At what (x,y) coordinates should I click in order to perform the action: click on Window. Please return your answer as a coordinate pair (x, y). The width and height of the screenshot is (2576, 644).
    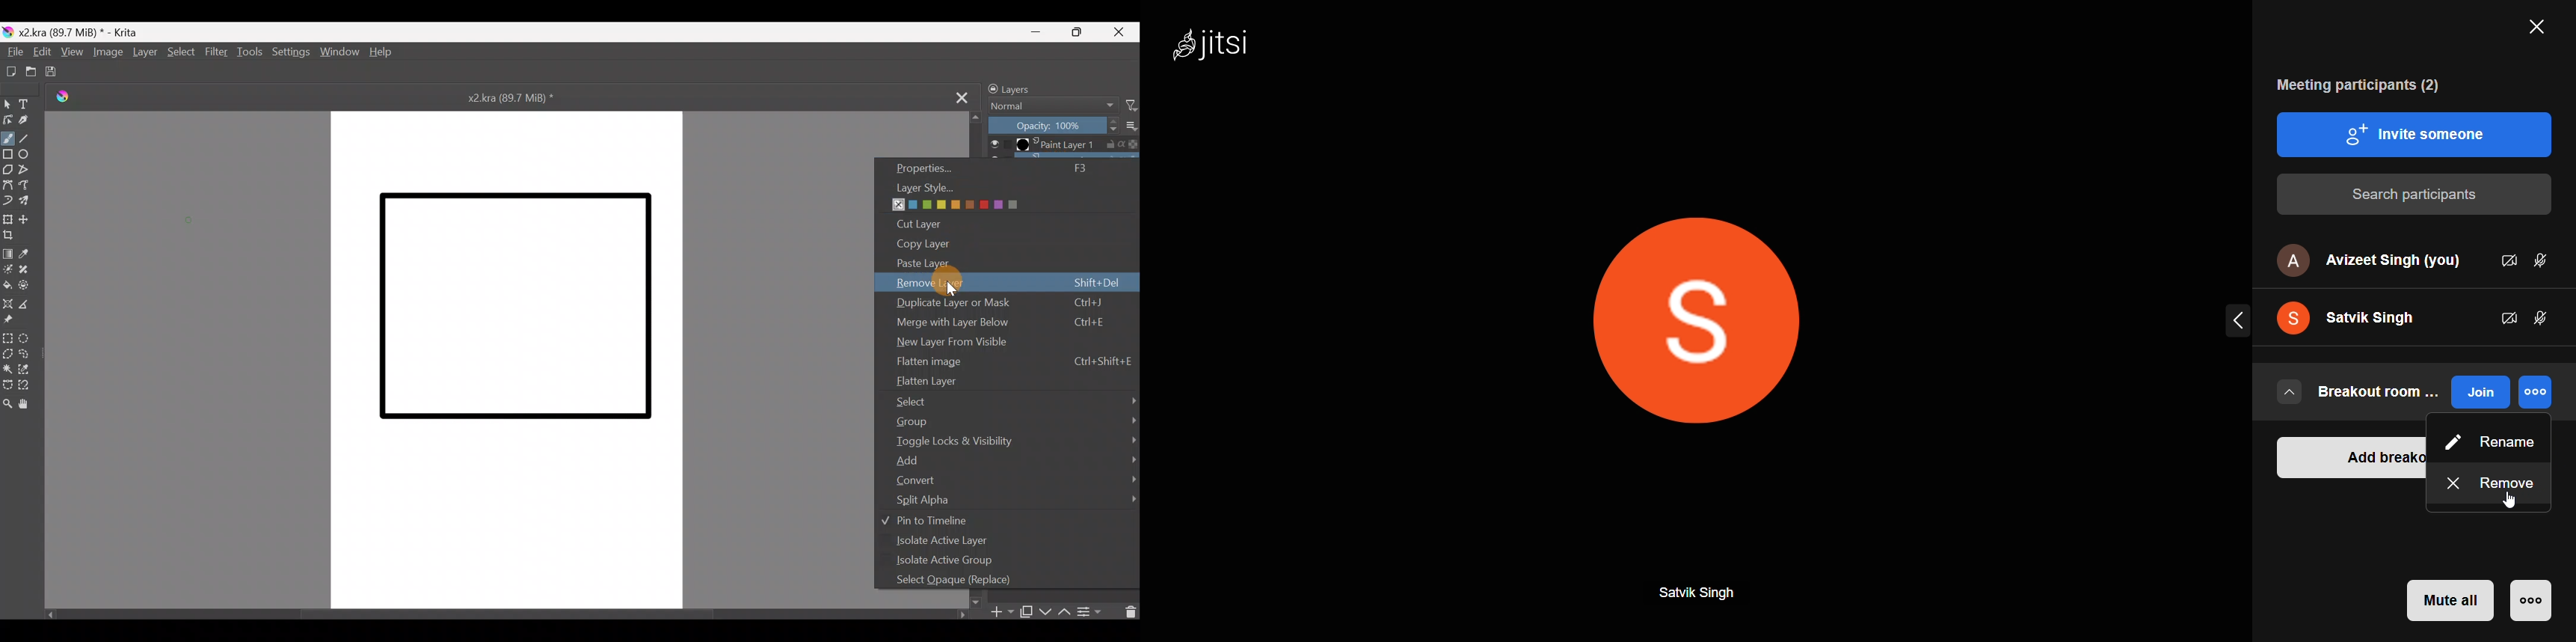
    Looking at the image, I should click on (340, 52).